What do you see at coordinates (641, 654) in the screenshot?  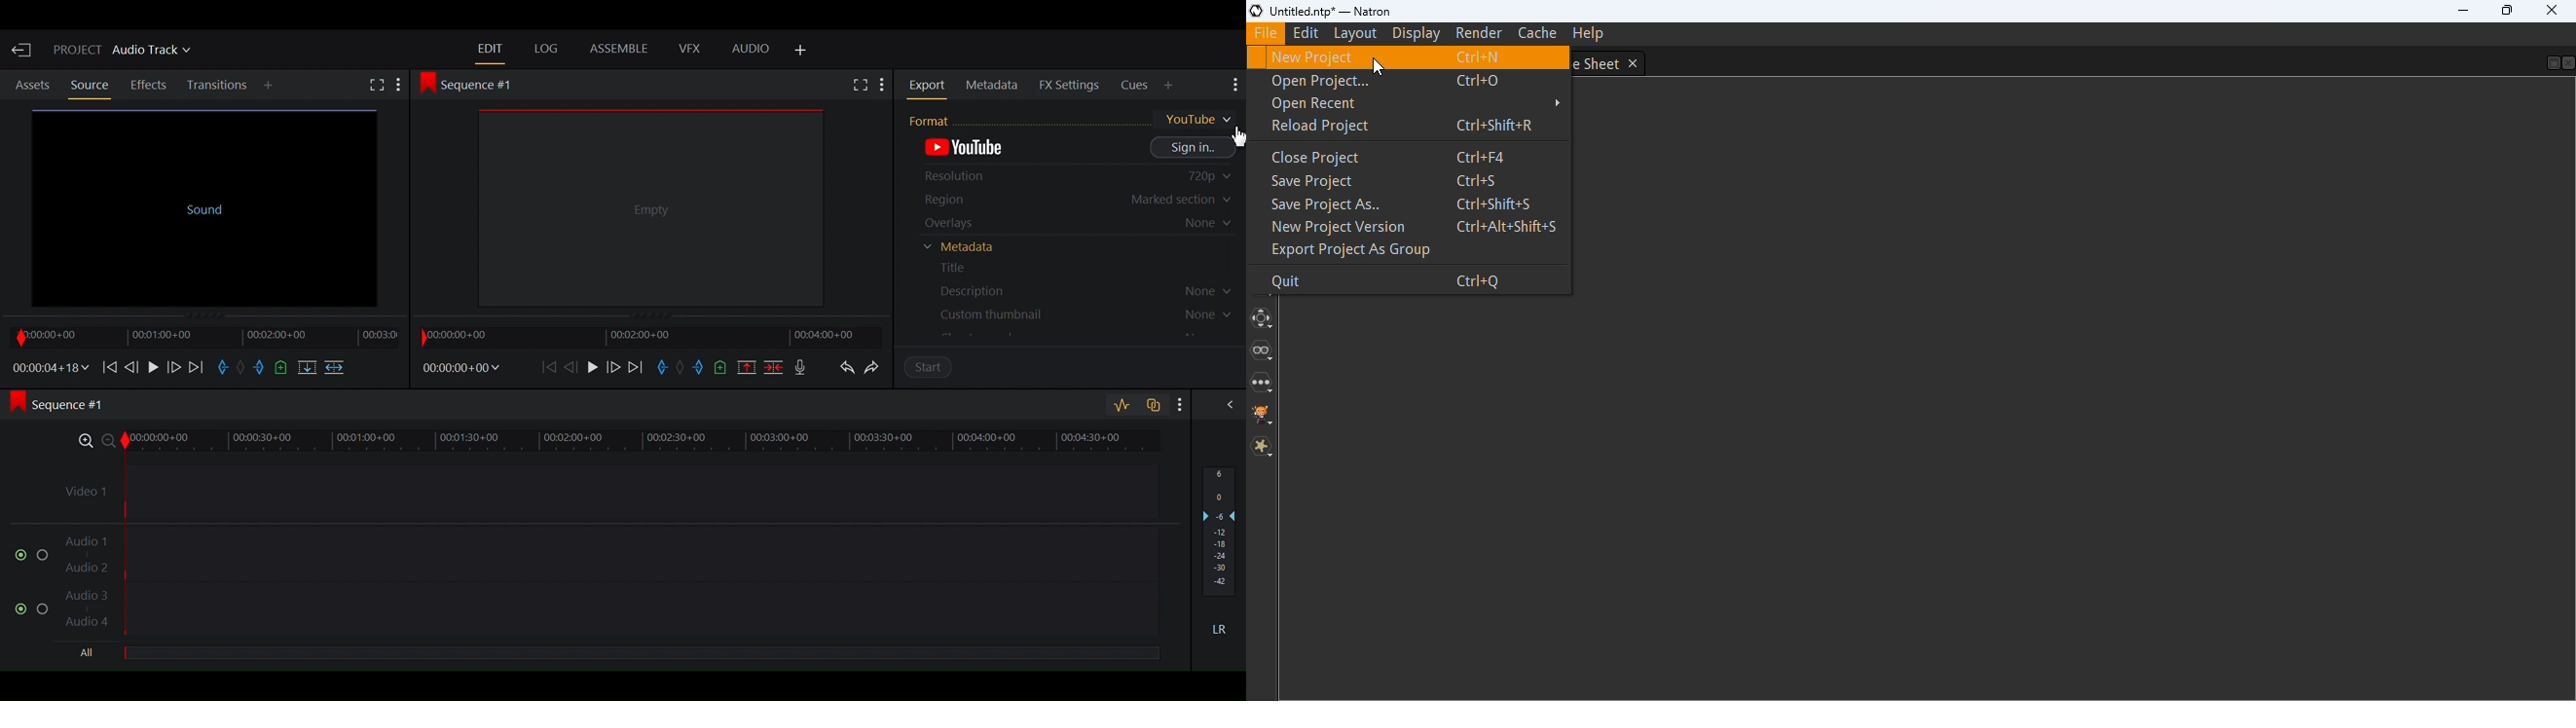 I see `All` at bounding box center [641, 654].